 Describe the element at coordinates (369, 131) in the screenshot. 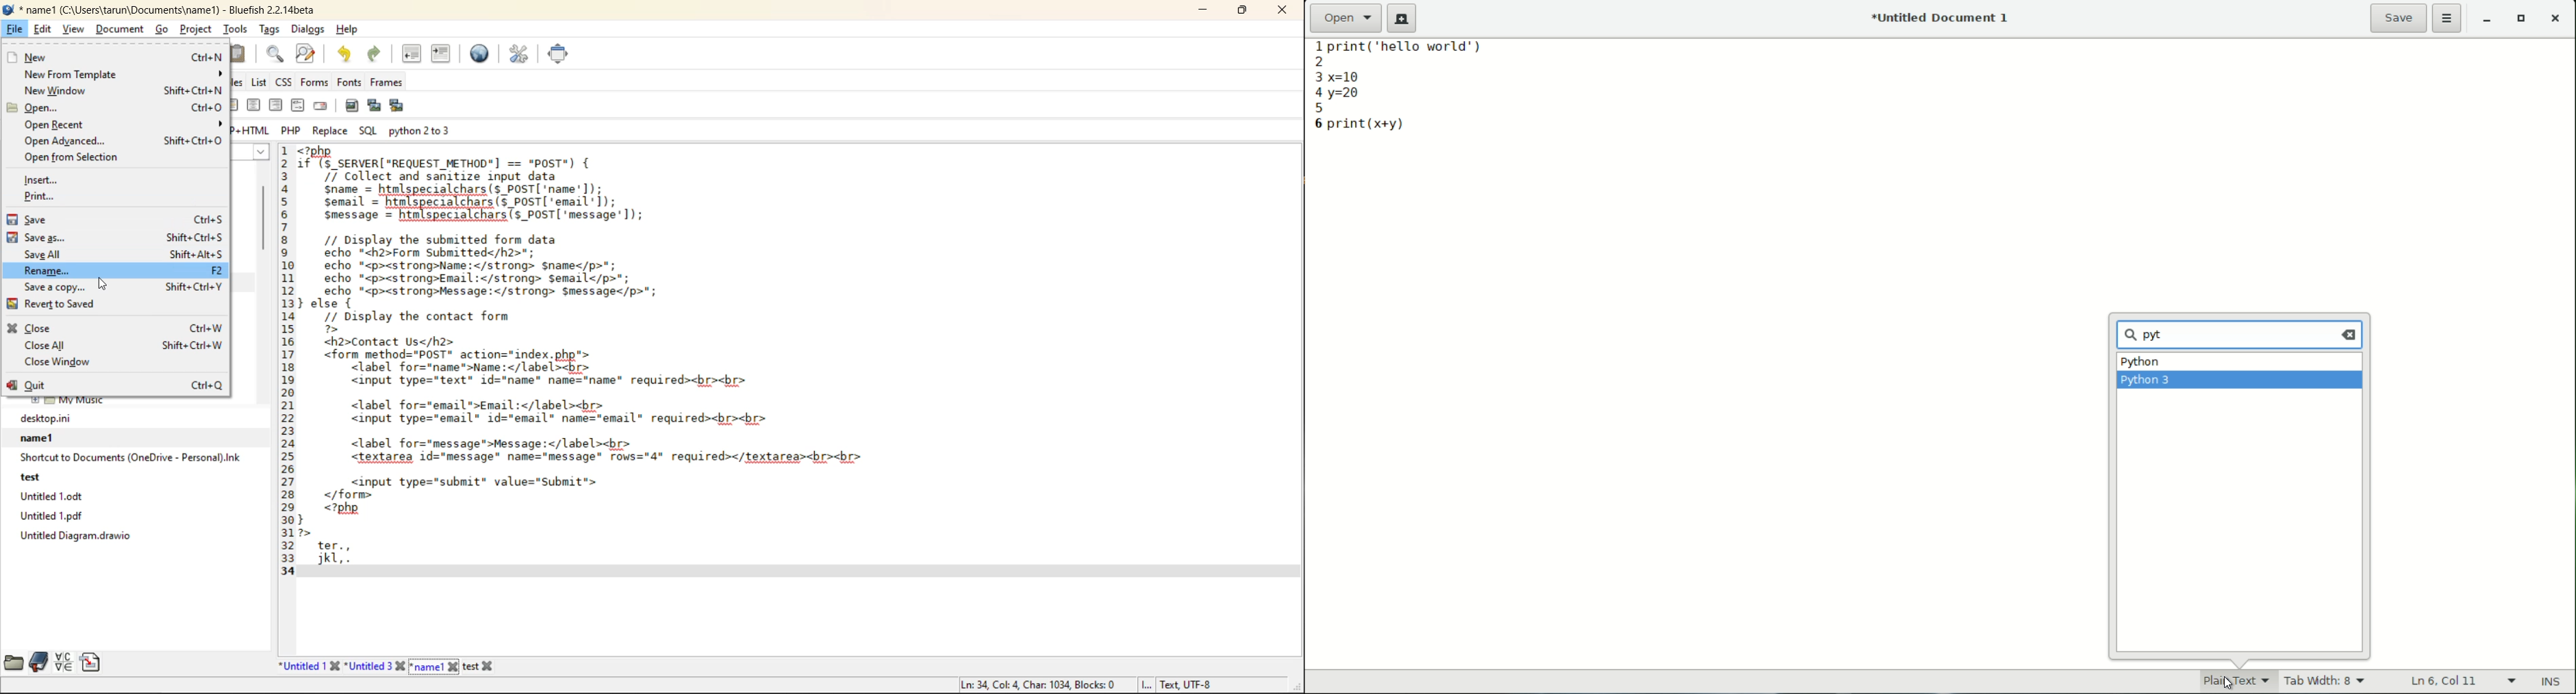

I see `sql` at that location.